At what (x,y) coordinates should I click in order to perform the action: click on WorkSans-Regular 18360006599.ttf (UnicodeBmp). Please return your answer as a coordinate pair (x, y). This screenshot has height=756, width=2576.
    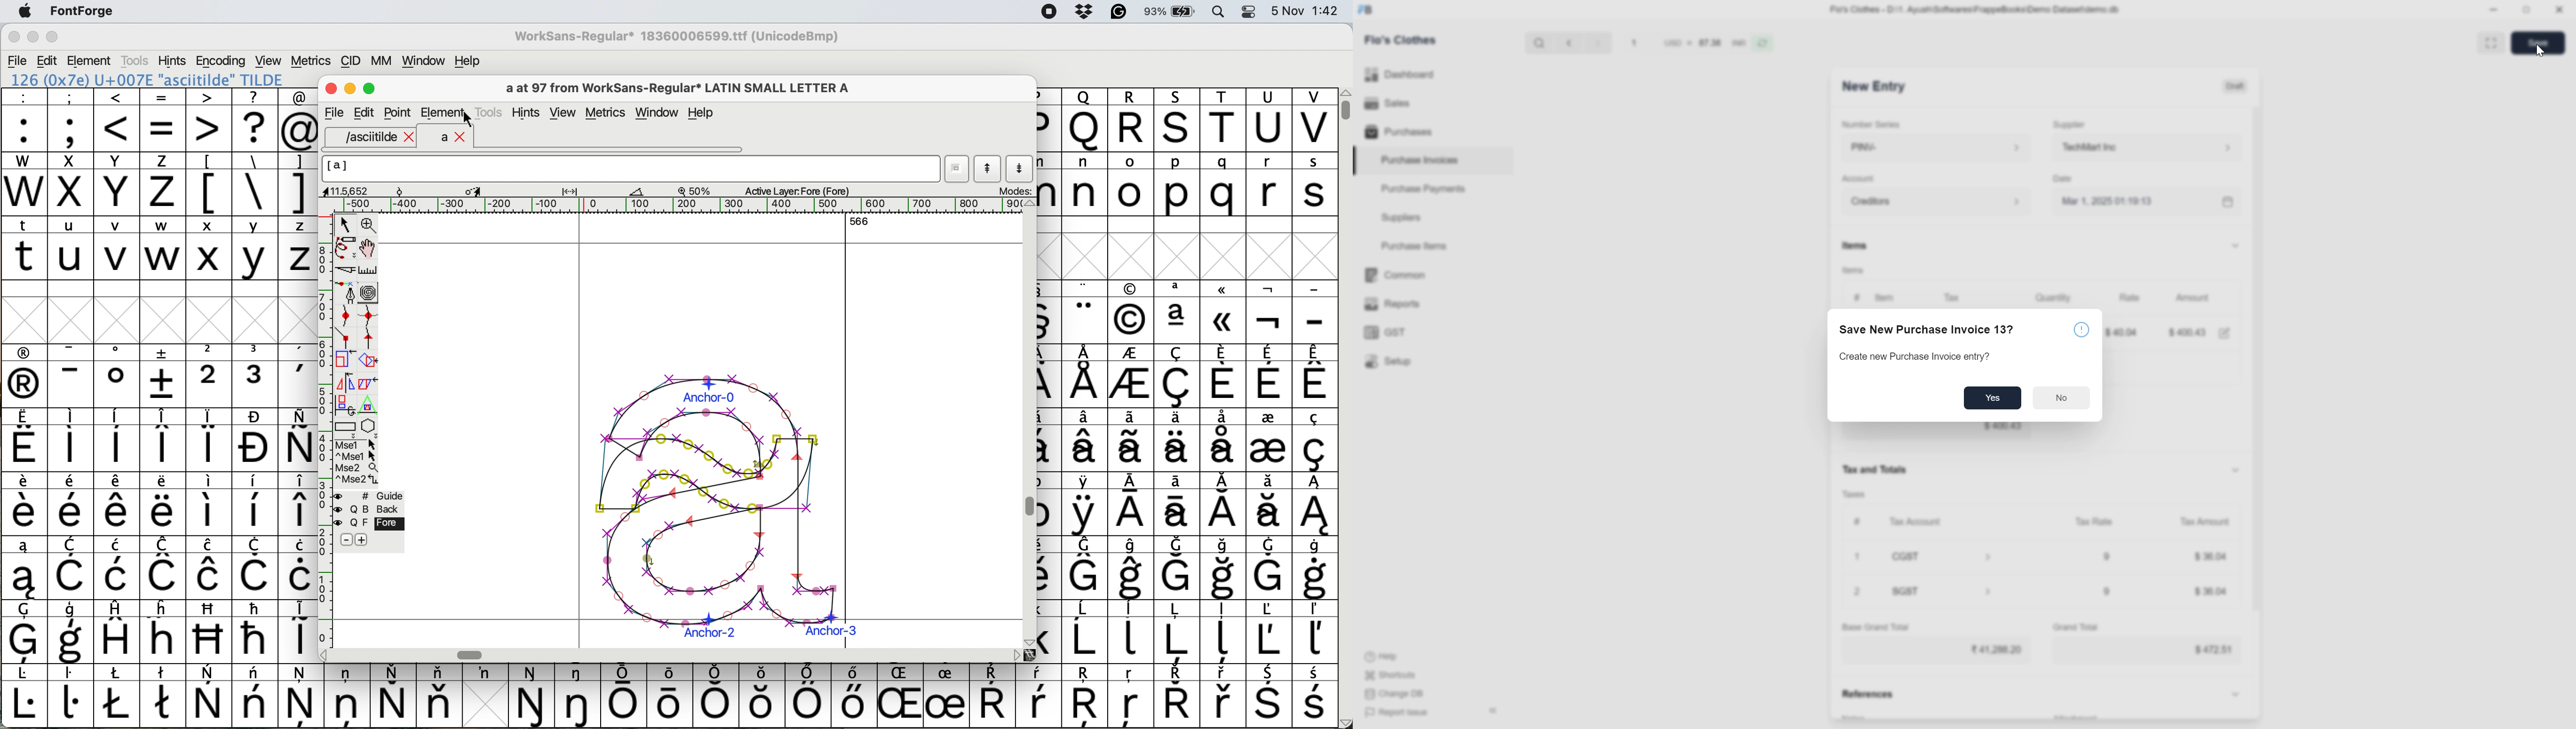
    Looking at the image, I should click on (677, 39).